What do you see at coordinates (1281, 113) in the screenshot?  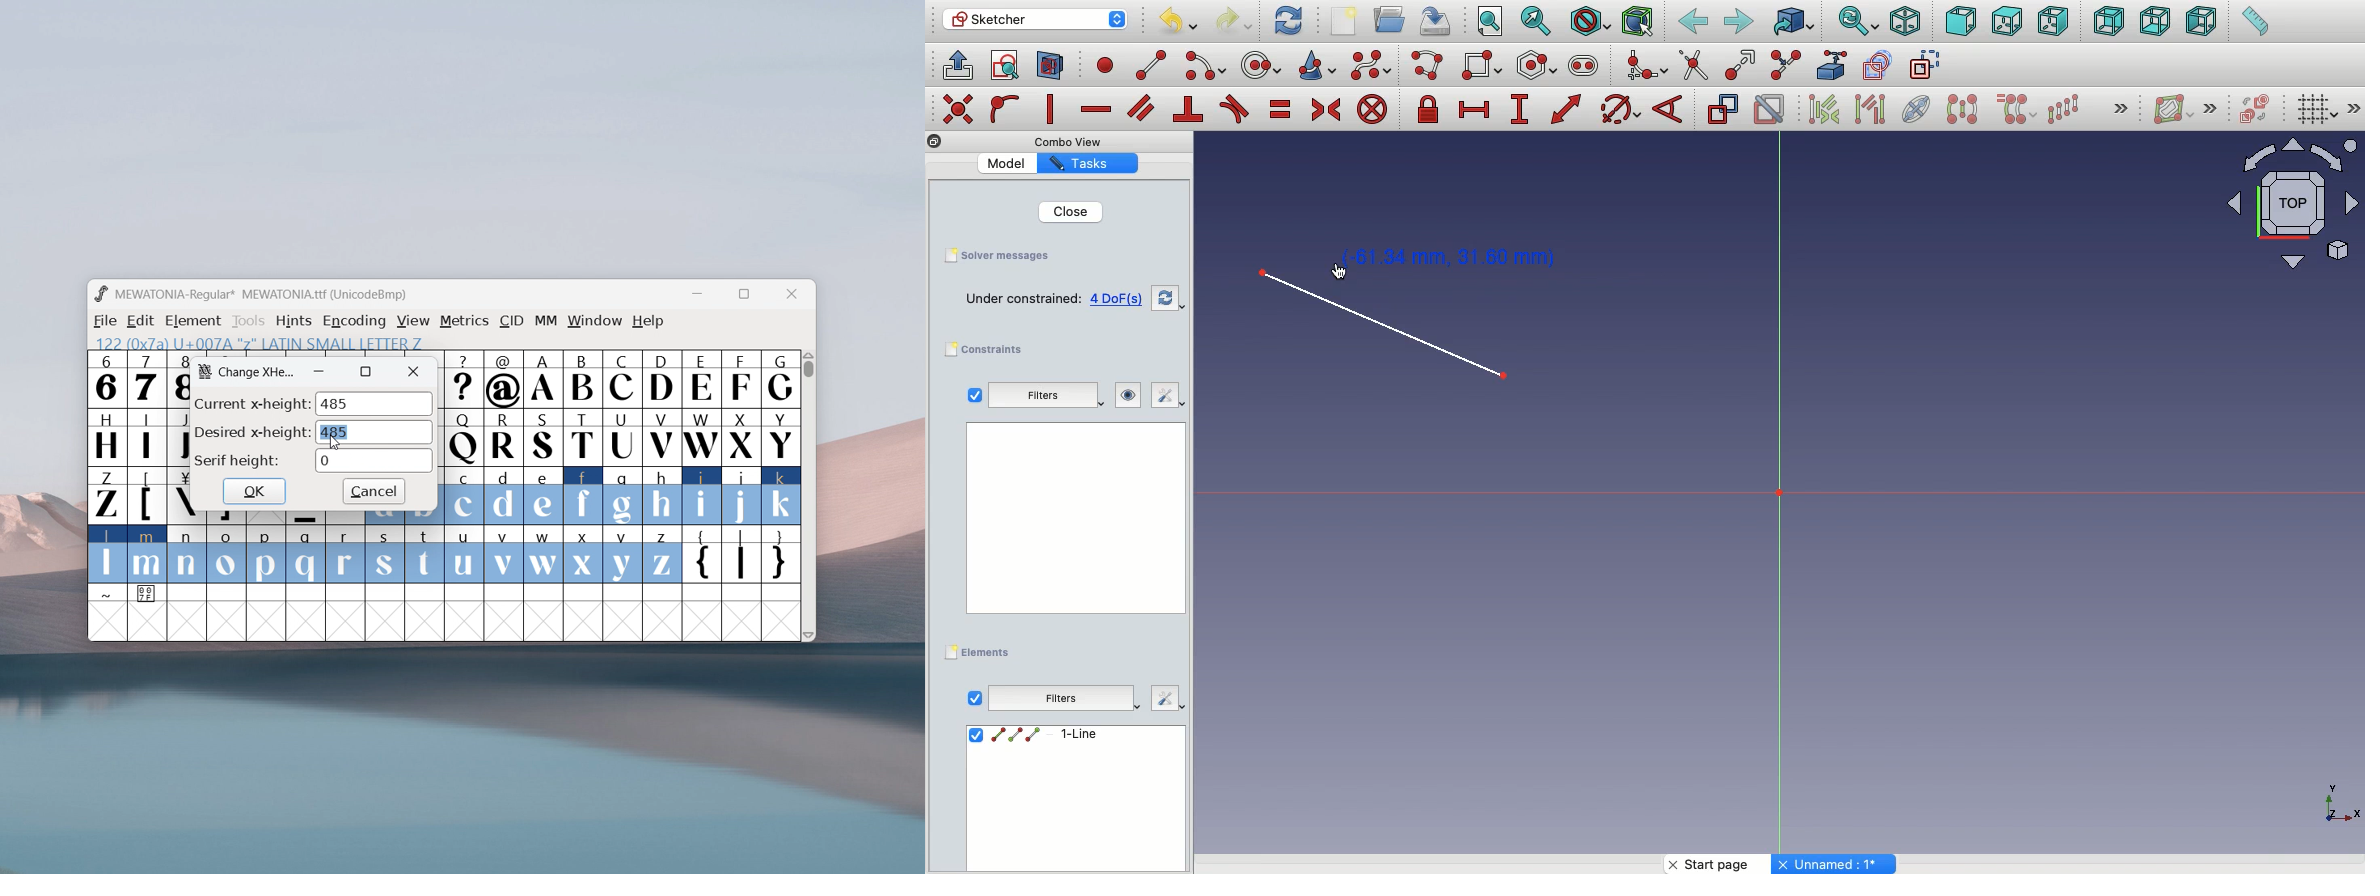 I see `Constrain equal` at bounding box center [1281, 113].